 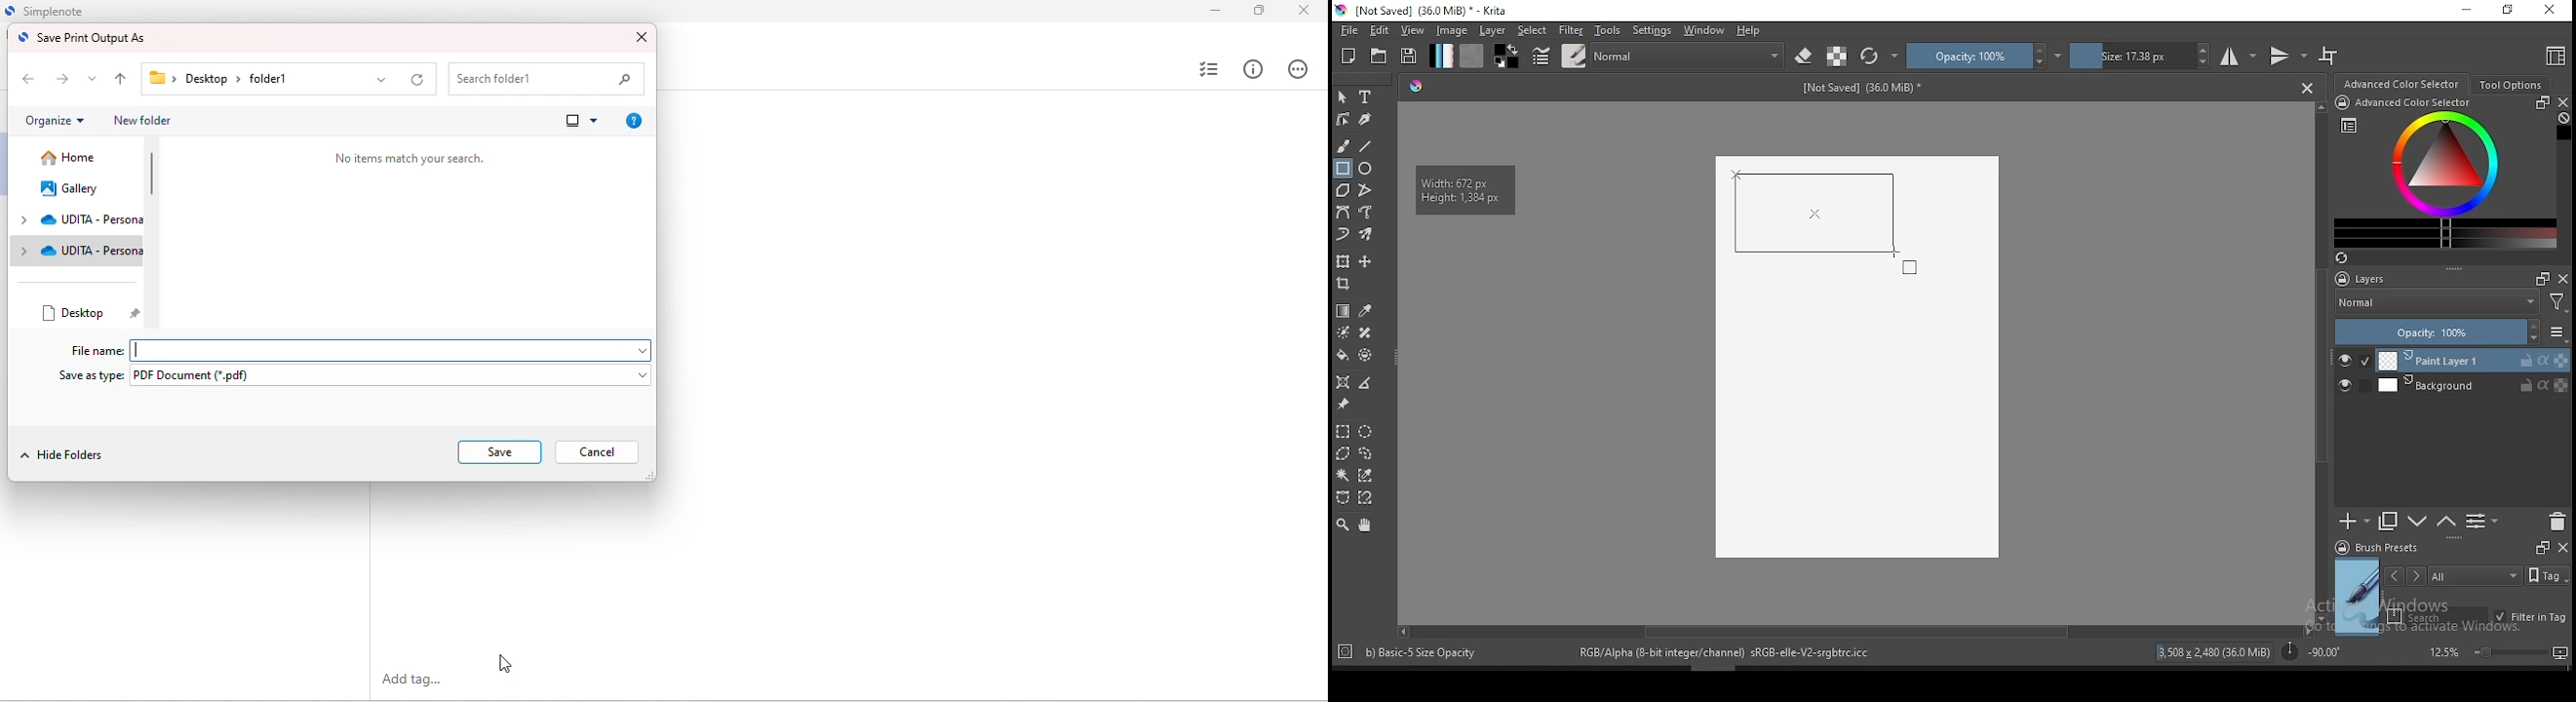 What do you see at coordinates (2554, 56) in the screenshot?
I see `choose workspace` at bounding box center [2554, 56].